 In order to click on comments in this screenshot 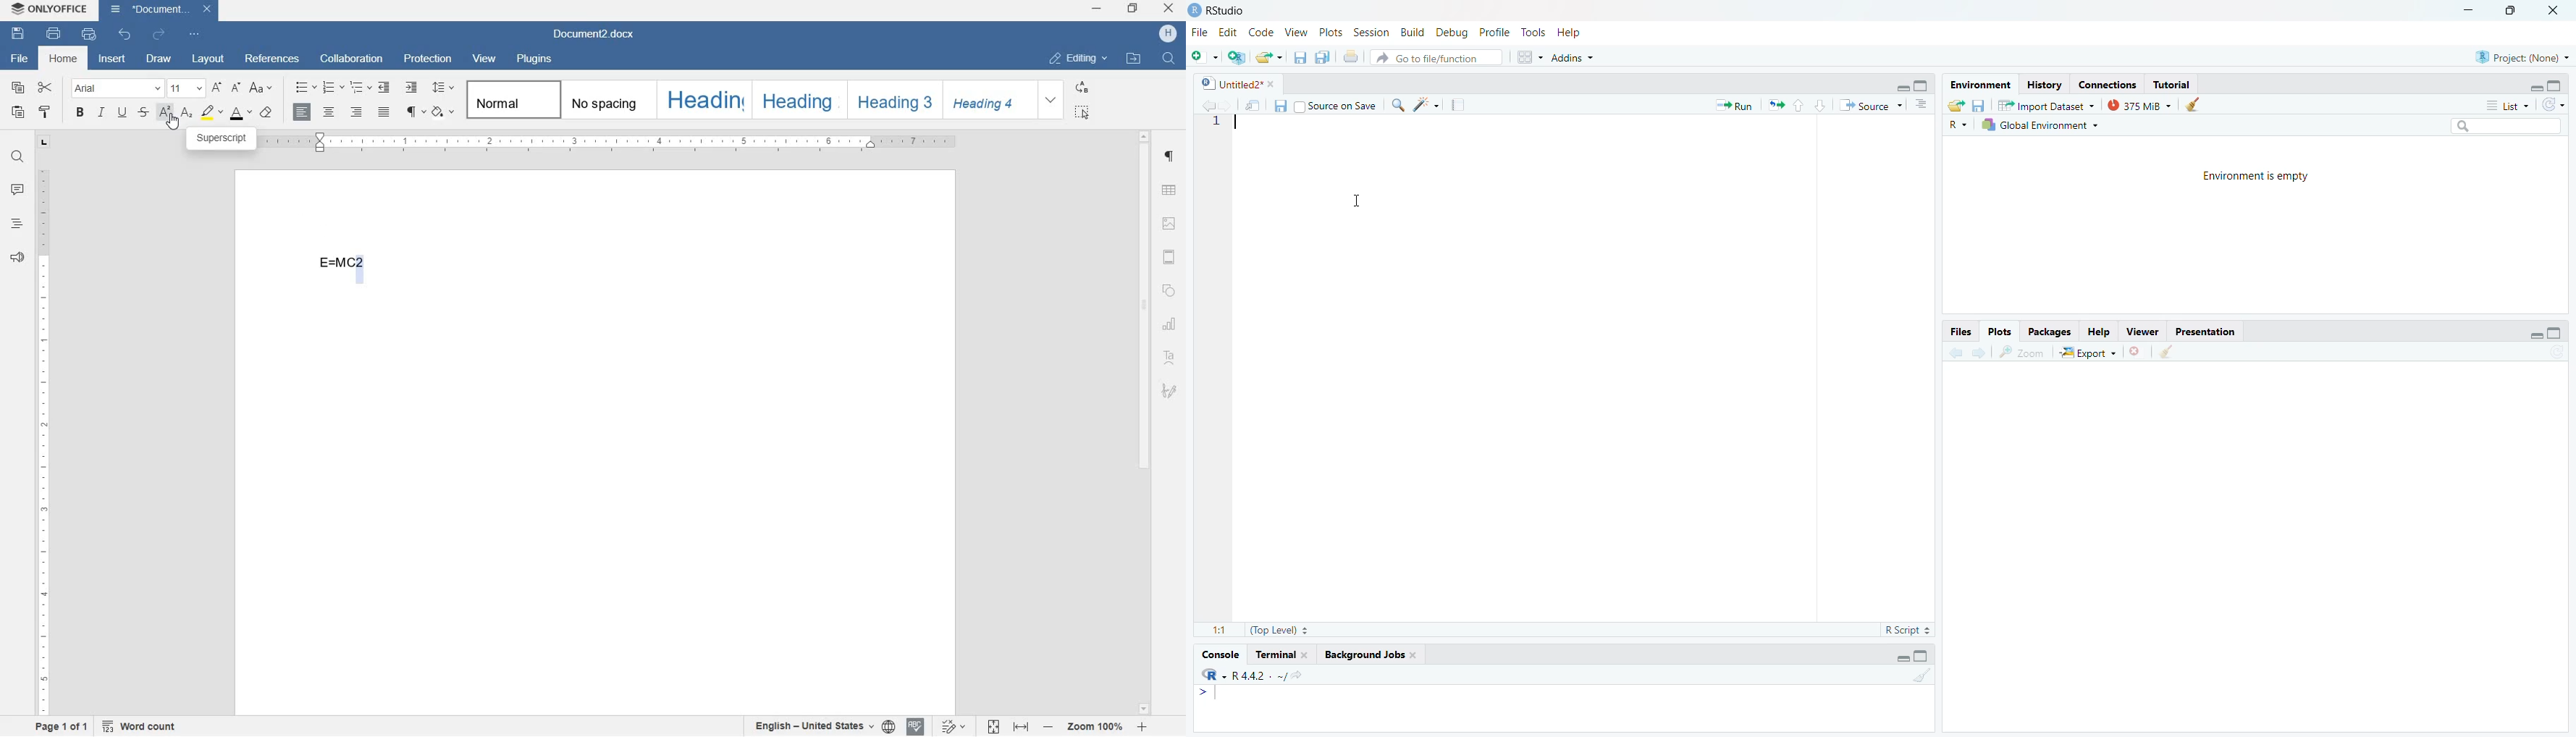, I will do `click(17, 190)`.